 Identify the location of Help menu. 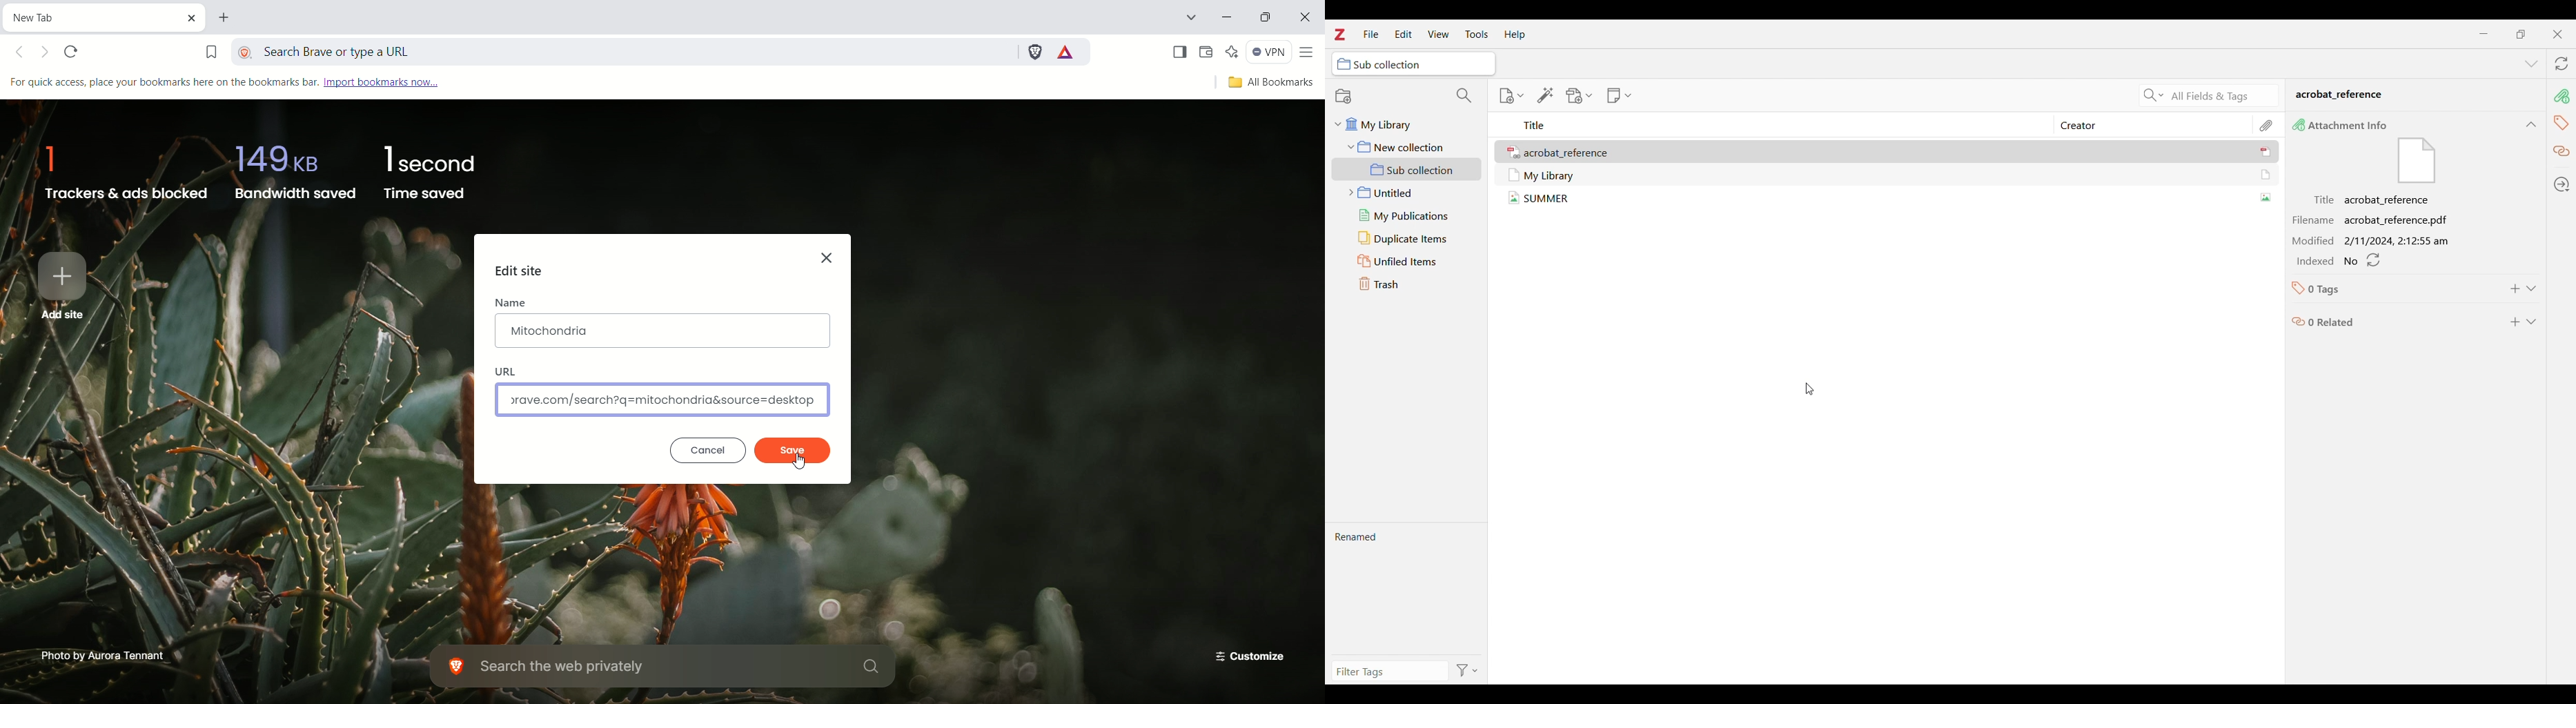
(1515, 35).